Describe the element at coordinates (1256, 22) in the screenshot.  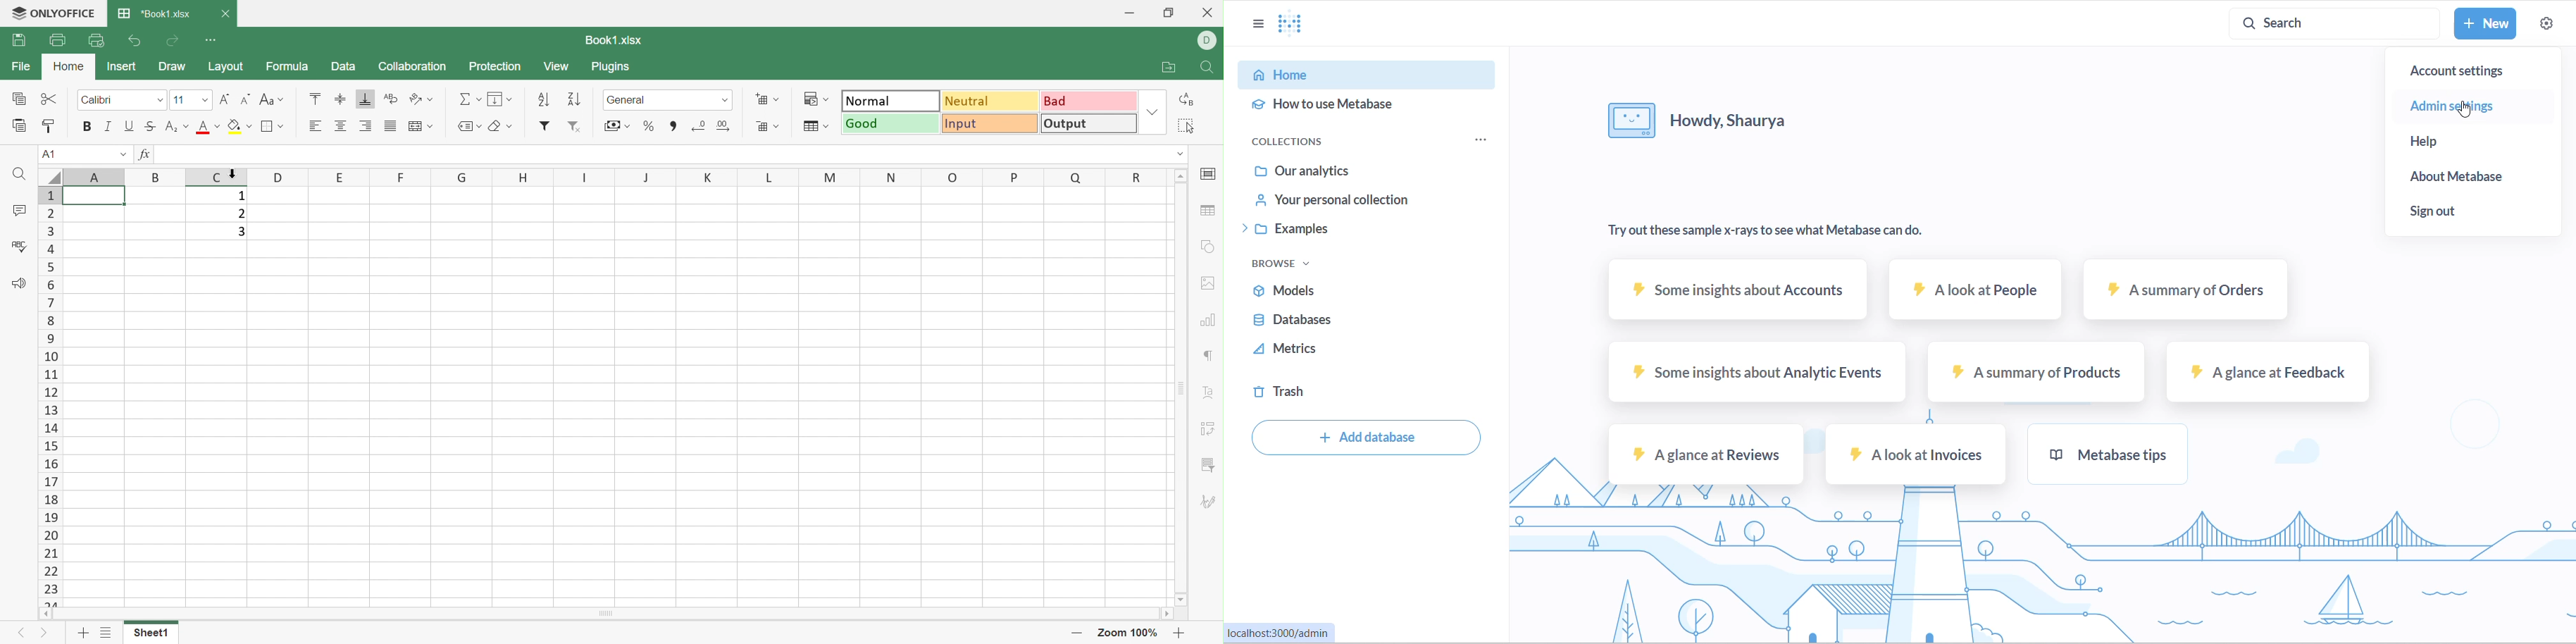
I see `OPTIONS` at that location.